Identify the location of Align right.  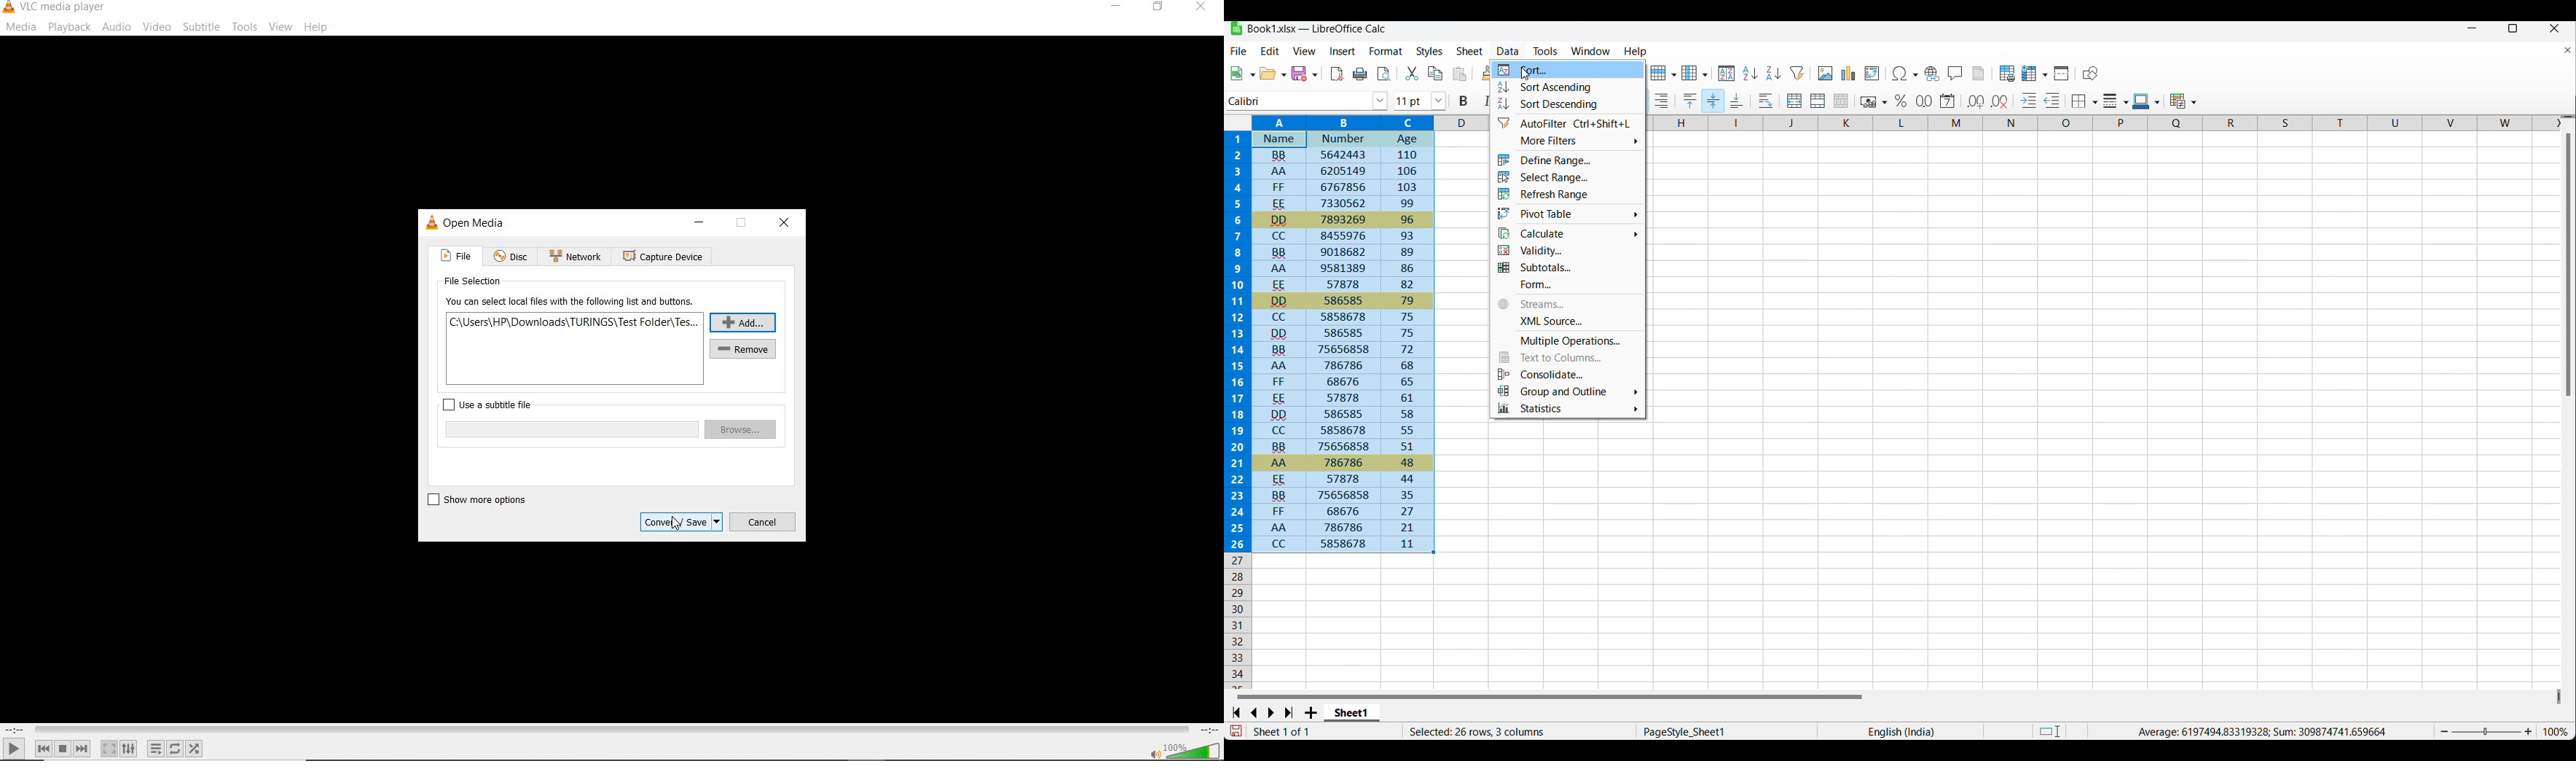
(1661, 101).